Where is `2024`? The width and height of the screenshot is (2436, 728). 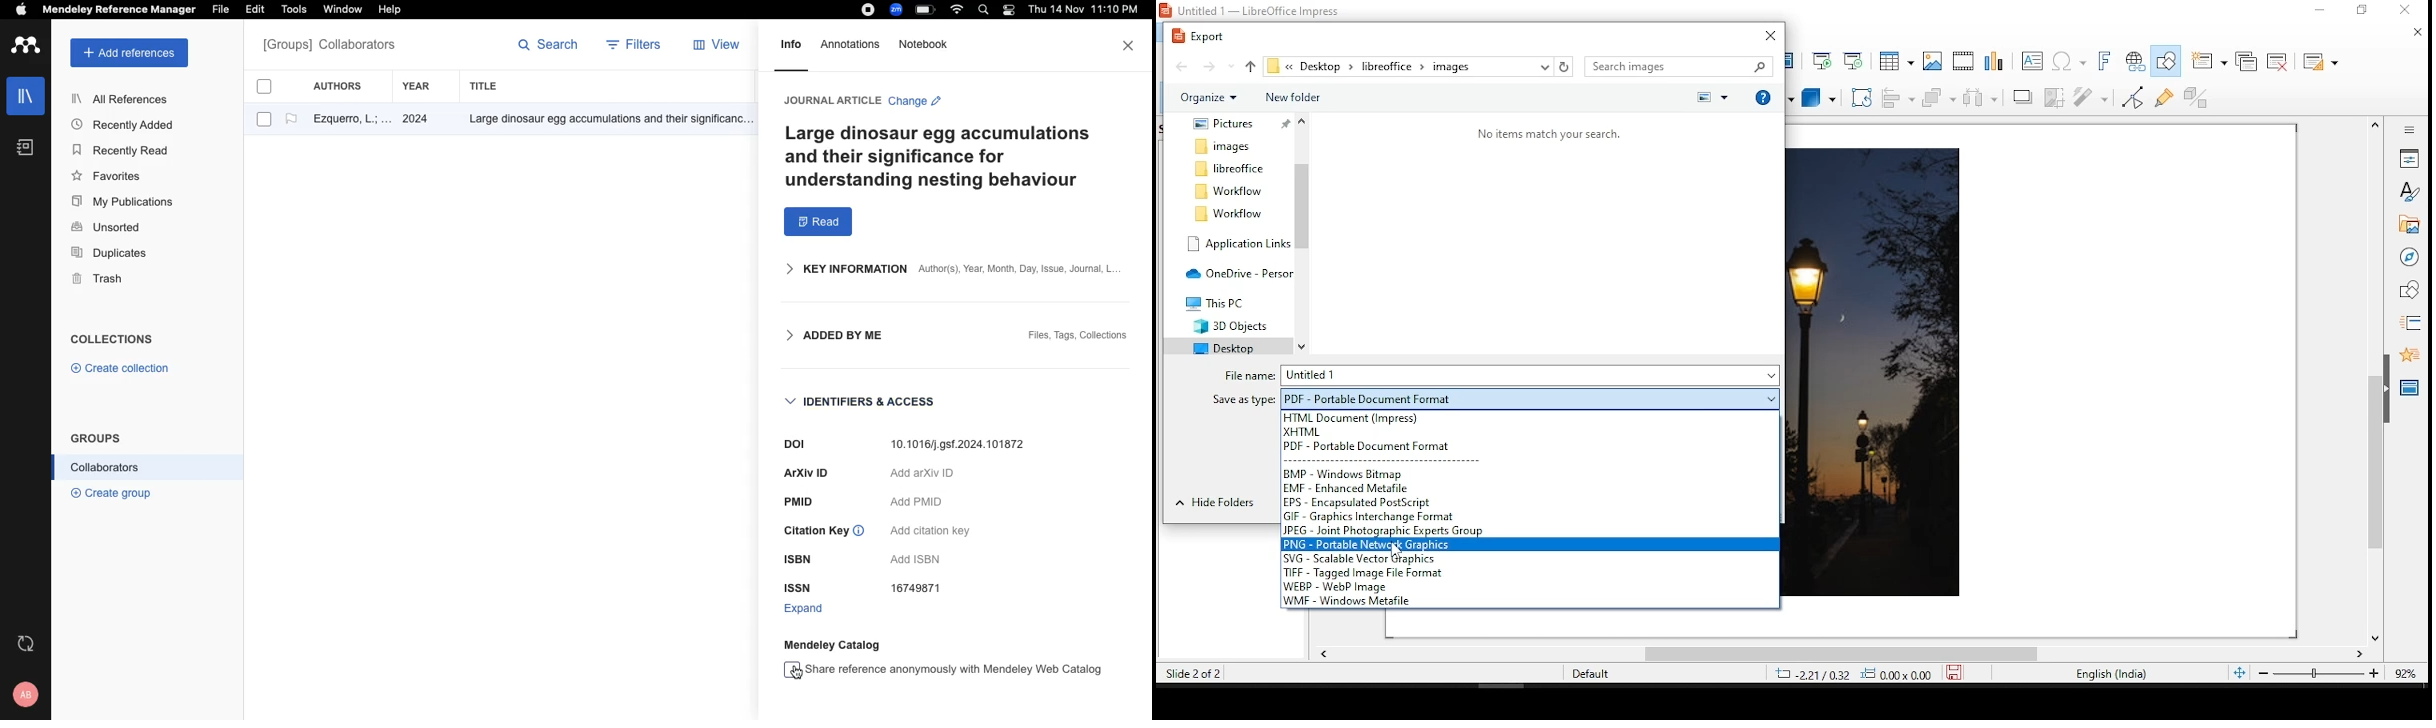 2024 is located at coordinates (418, 120).